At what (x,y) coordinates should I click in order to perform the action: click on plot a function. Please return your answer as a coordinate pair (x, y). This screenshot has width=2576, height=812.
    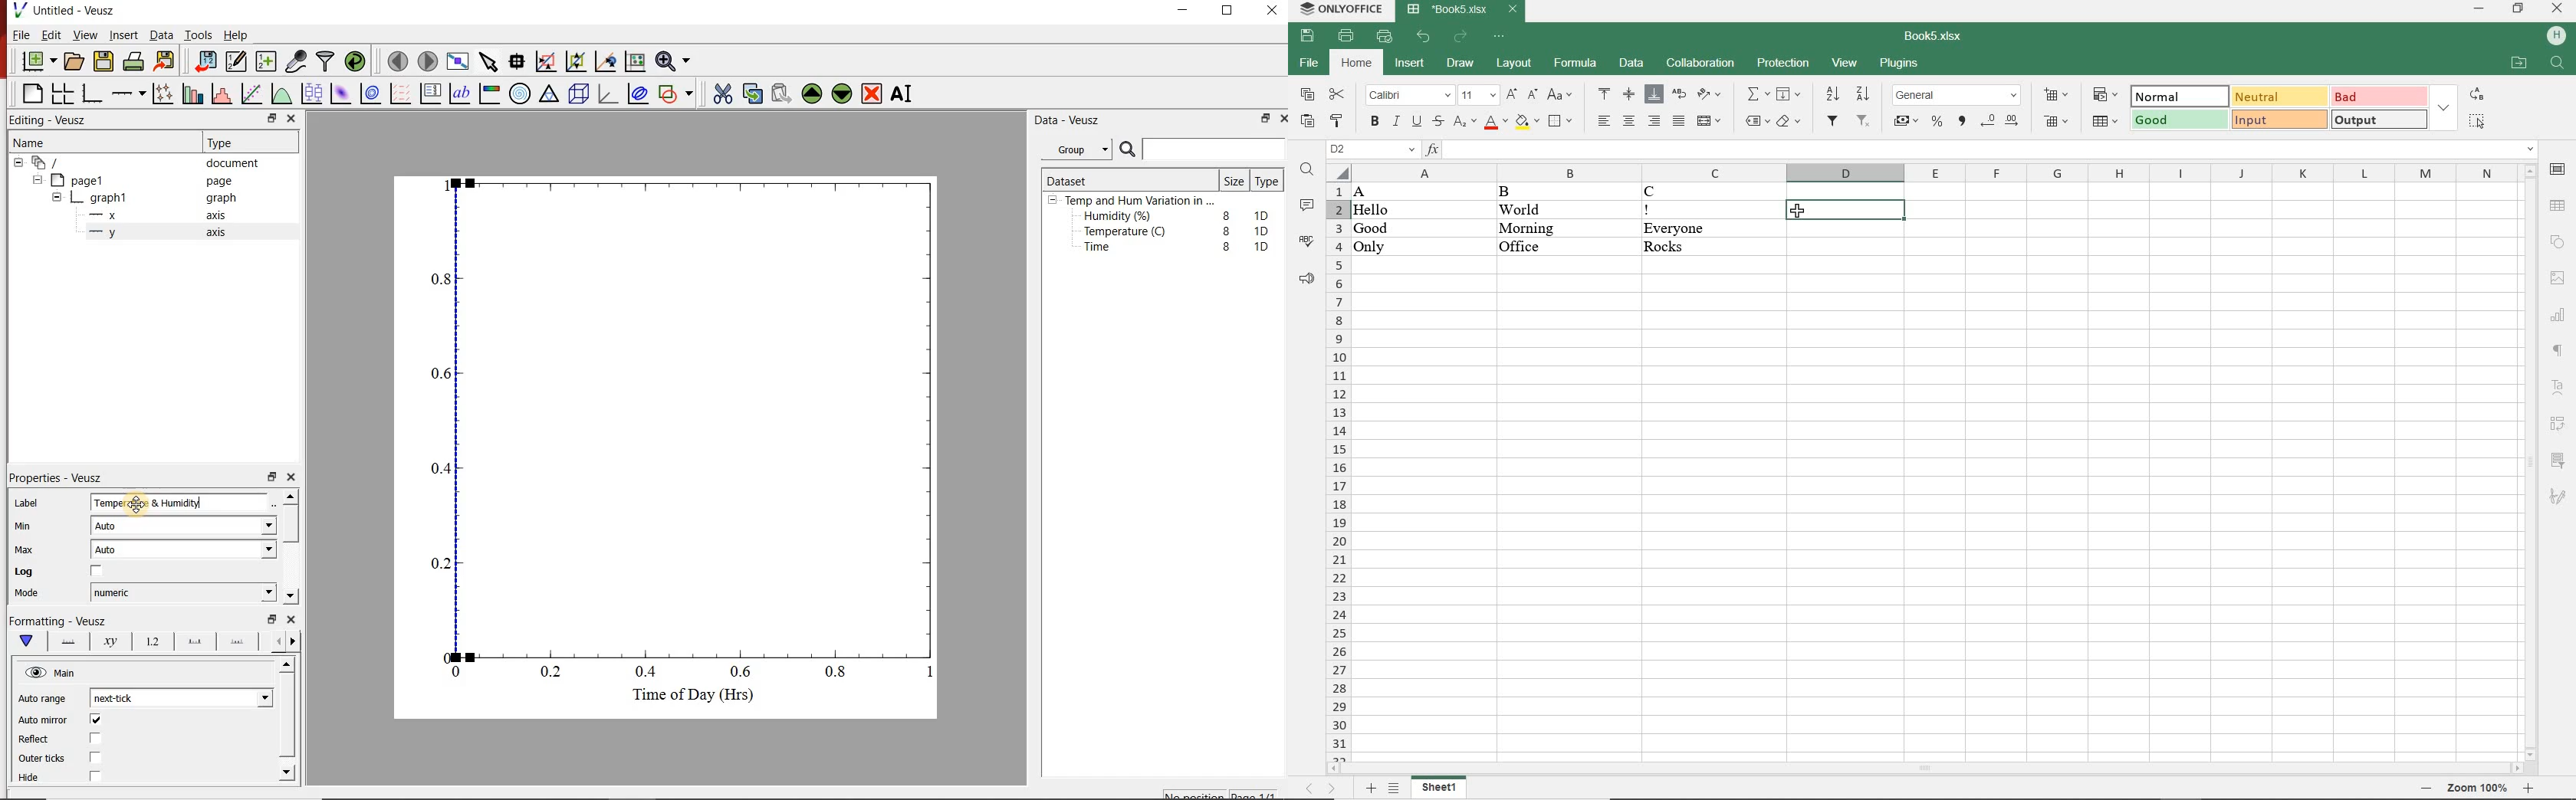
    Looking at the image, I should click on (283, 96).